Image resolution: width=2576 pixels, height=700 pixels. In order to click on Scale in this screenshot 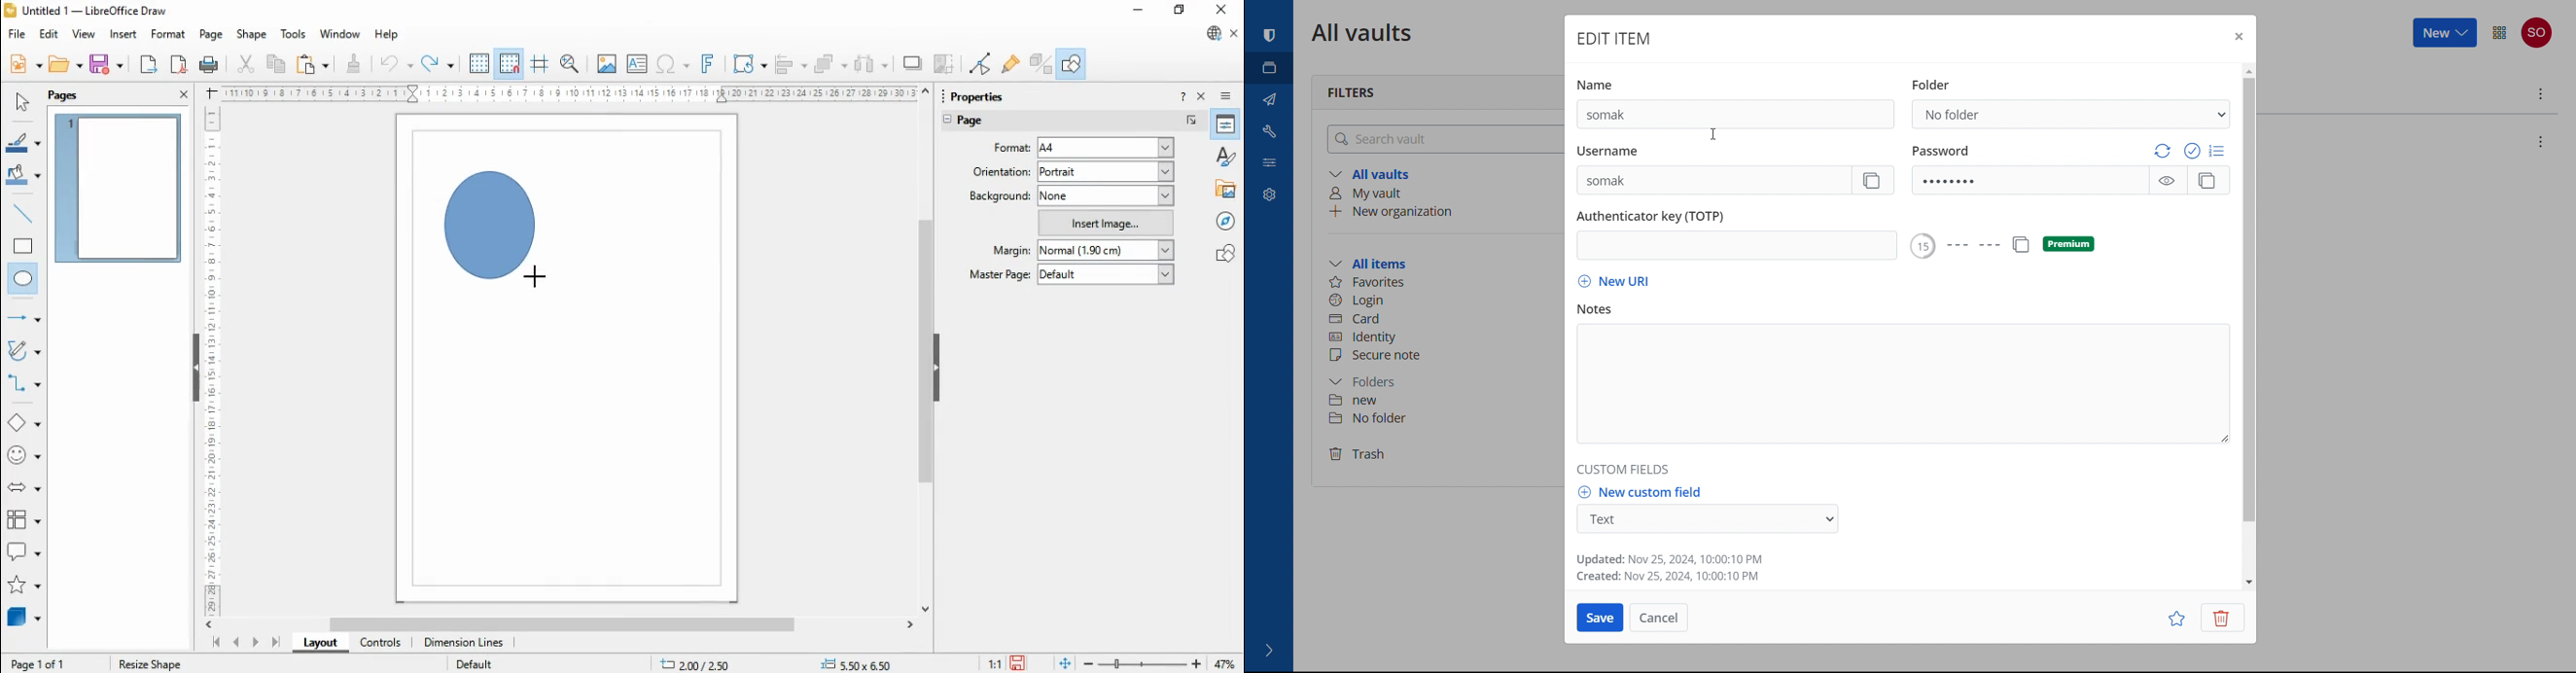, I will do `click(569, 93)`.